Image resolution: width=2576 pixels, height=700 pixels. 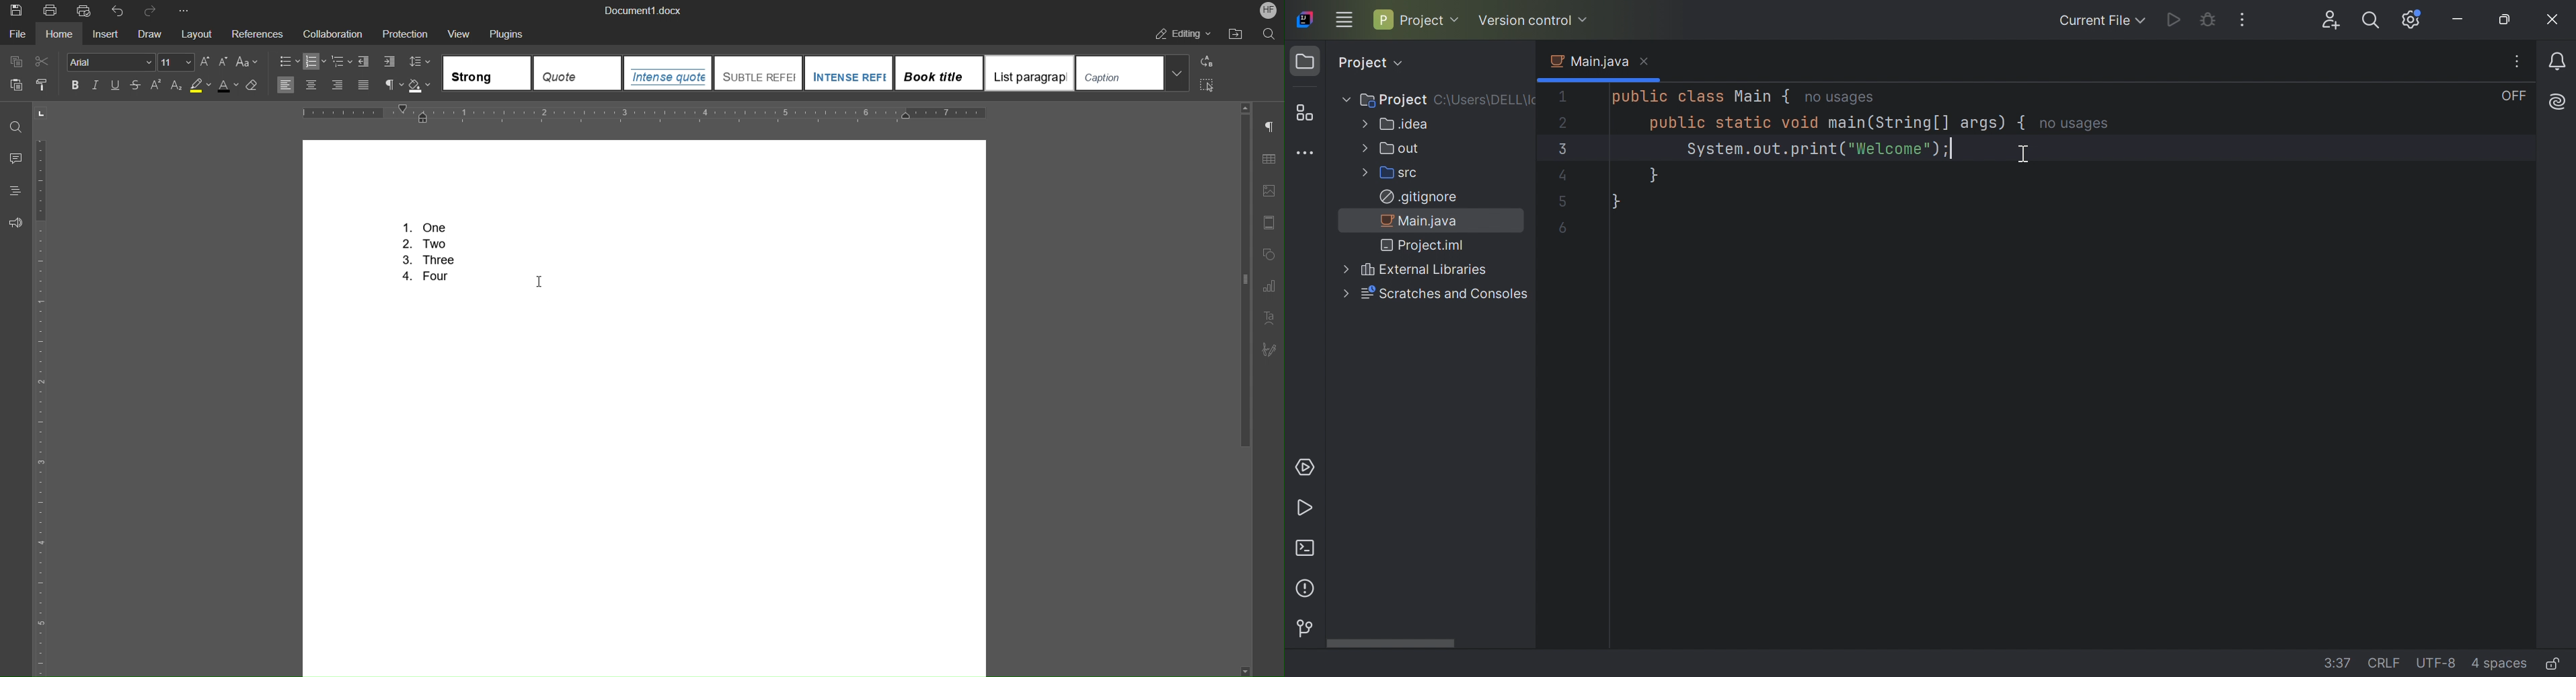 I want to click on Justify, so click(x=362, y=85).